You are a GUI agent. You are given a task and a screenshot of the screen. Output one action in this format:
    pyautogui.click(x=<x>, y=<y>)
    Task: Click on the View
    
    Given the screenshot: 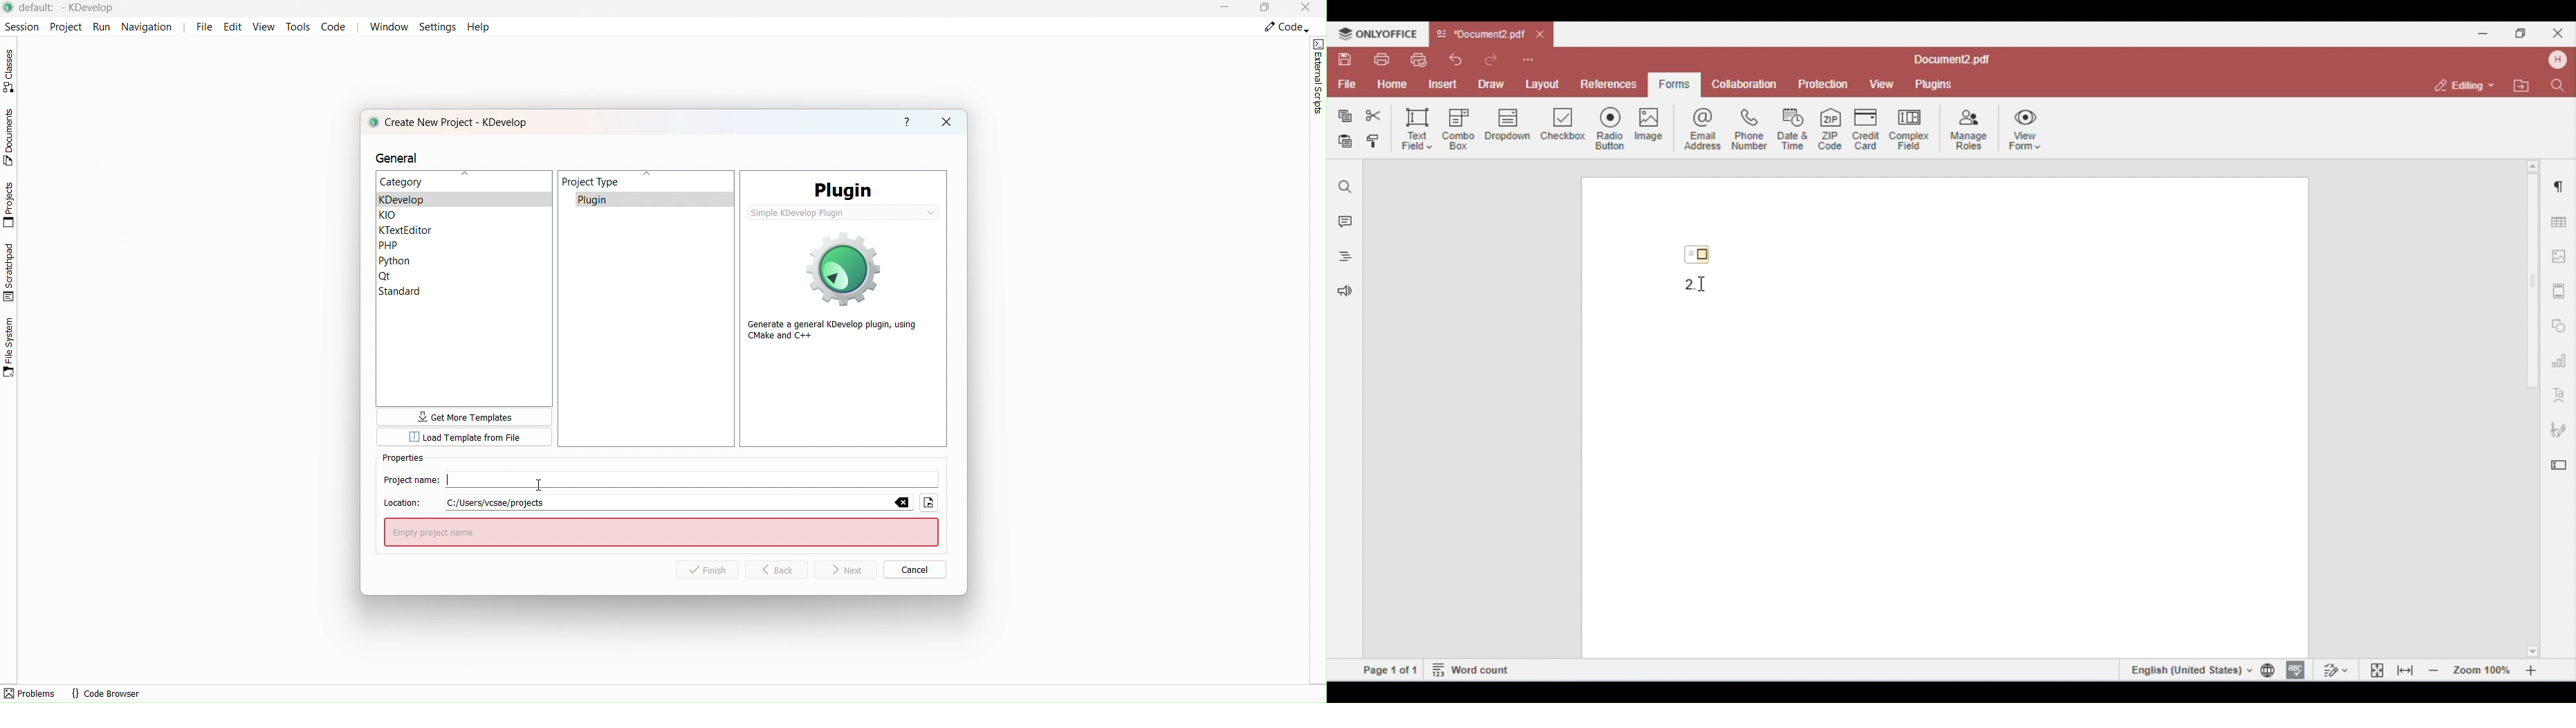 What is the action you would take?
    pyautogui.click(x=266, y=28)
    